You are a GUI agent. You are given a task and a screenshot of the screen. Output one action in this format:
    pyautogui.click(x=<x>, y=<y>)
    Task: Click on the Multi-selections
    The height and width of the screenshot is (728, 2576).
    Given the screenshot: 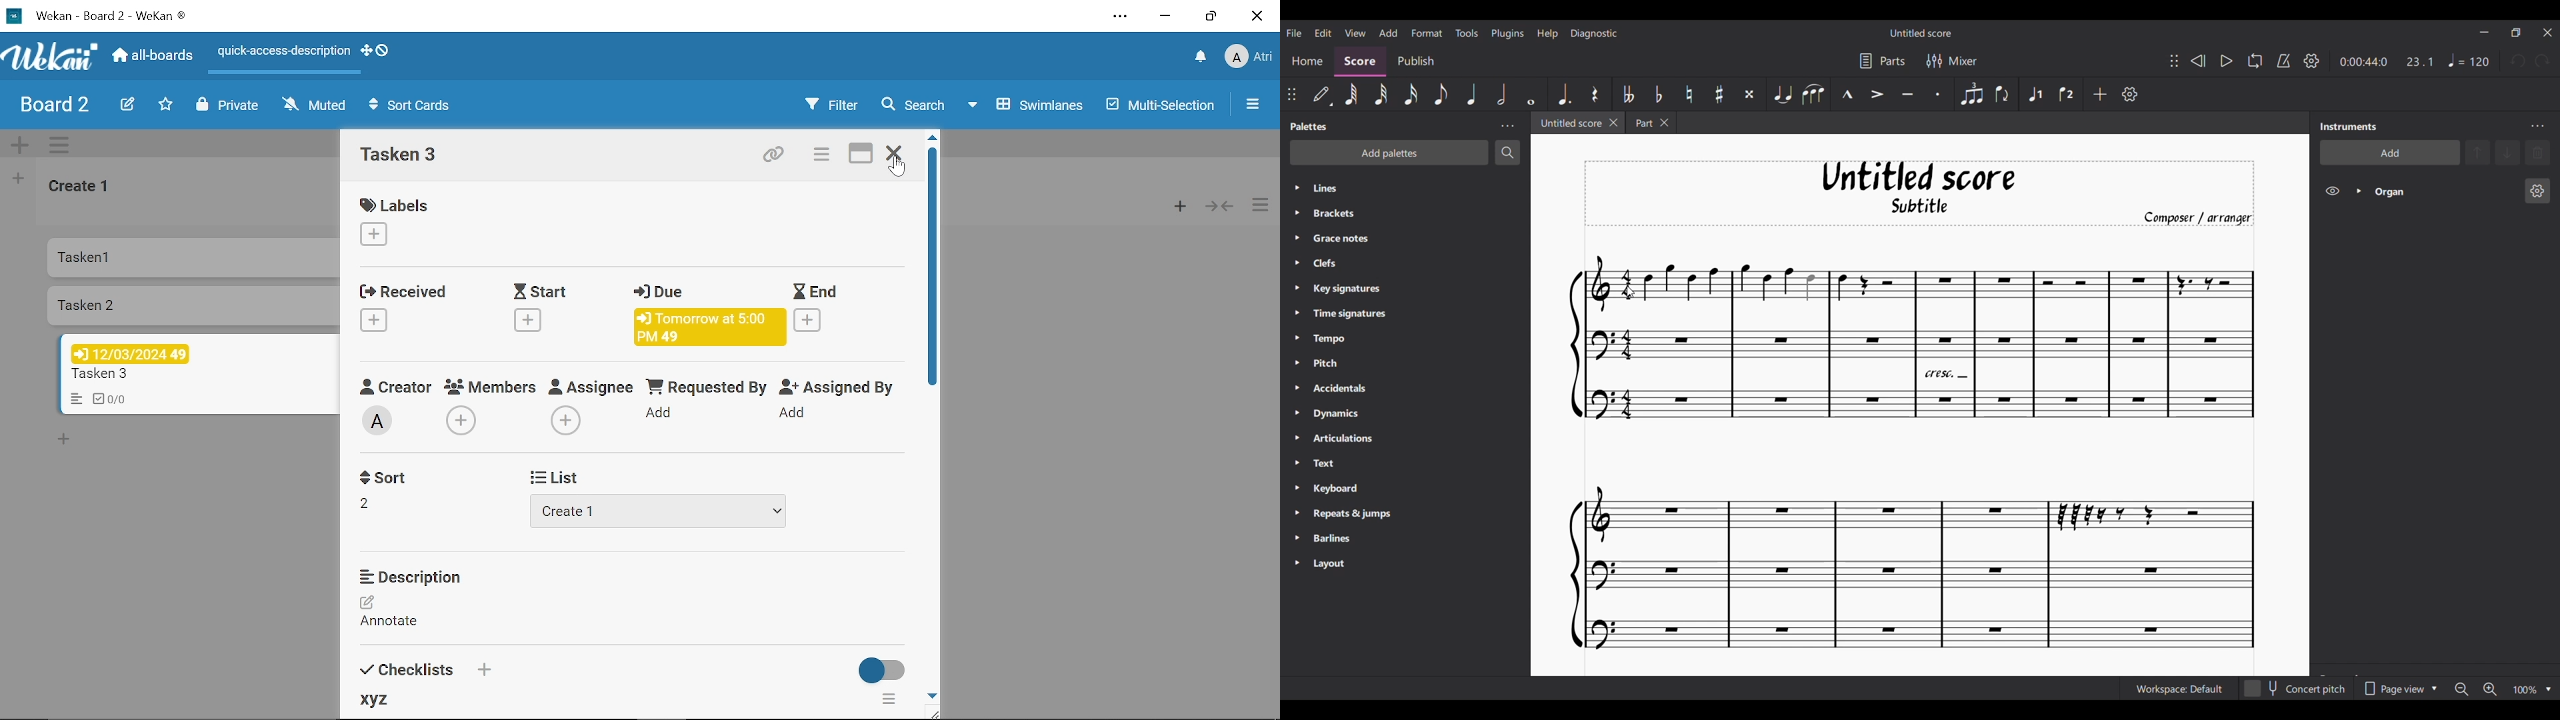 What is the action you would take?
    pyautogui.click(x=1155, y=105)
    